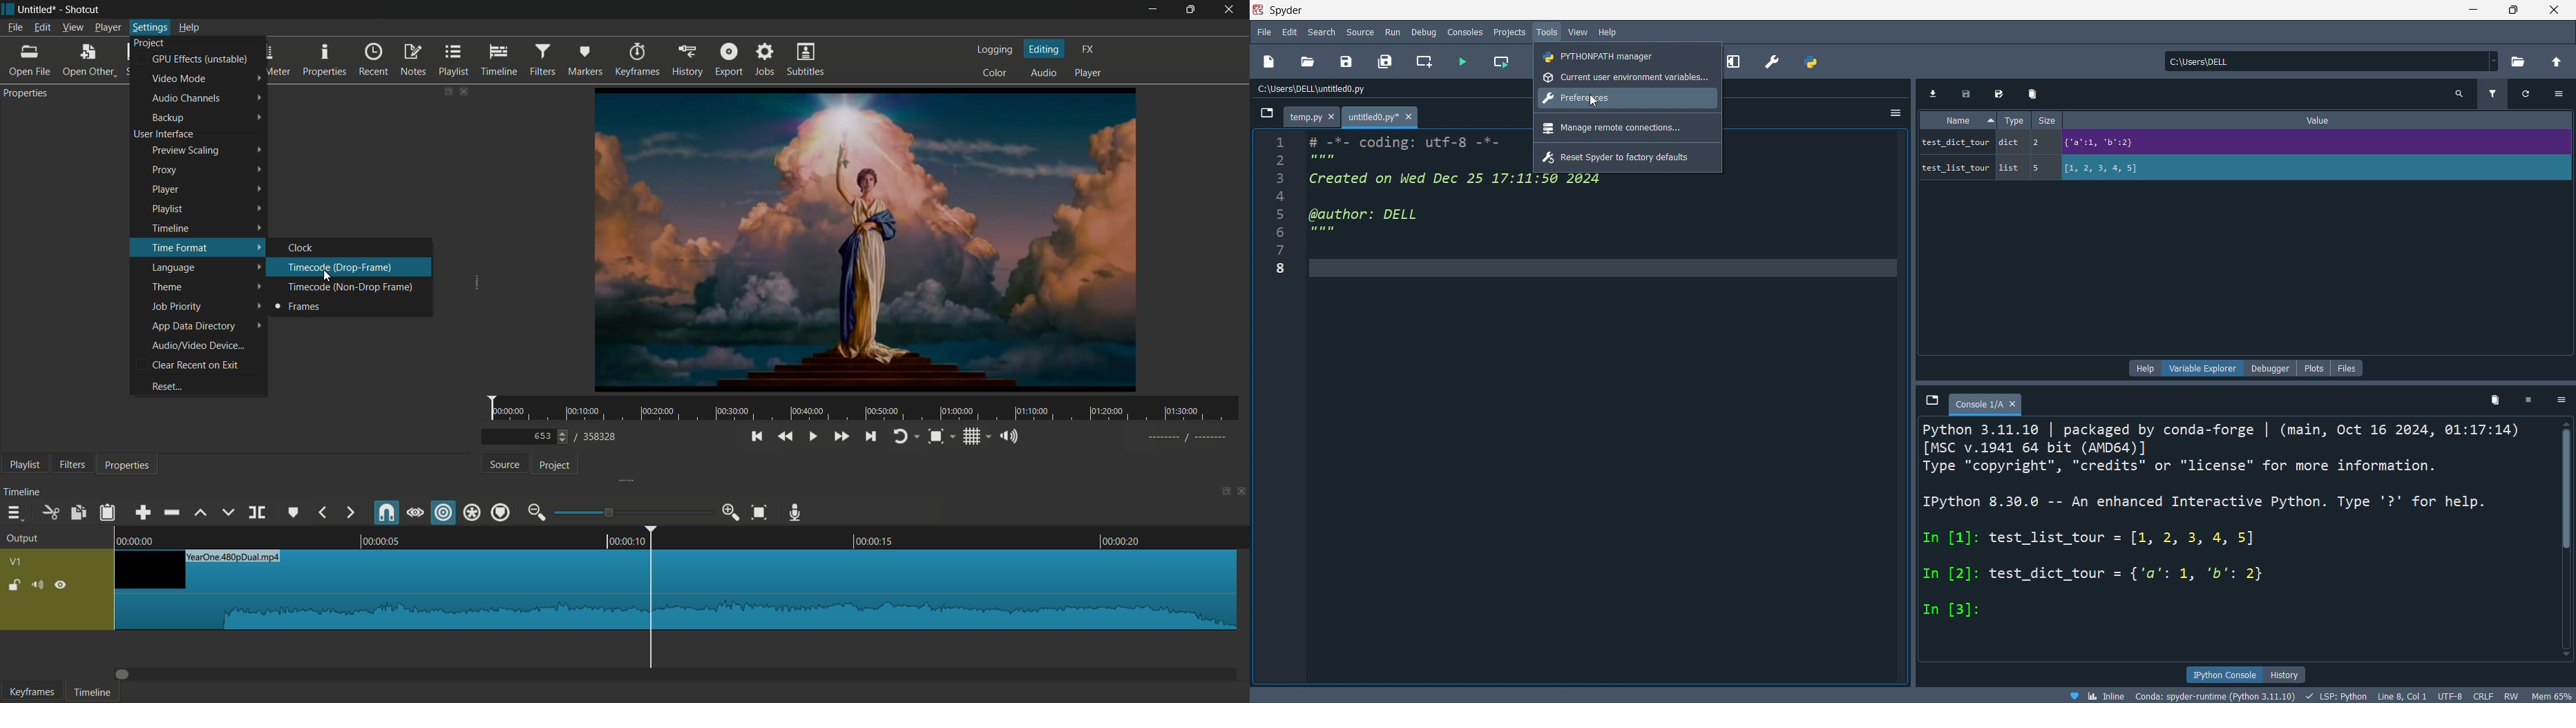 The height and width of the screenshot is (728, 2576). What do you see at coordinates (195, 365) in the screenshot?
I see `clear recent on exit` at bounding box center [195, 365].